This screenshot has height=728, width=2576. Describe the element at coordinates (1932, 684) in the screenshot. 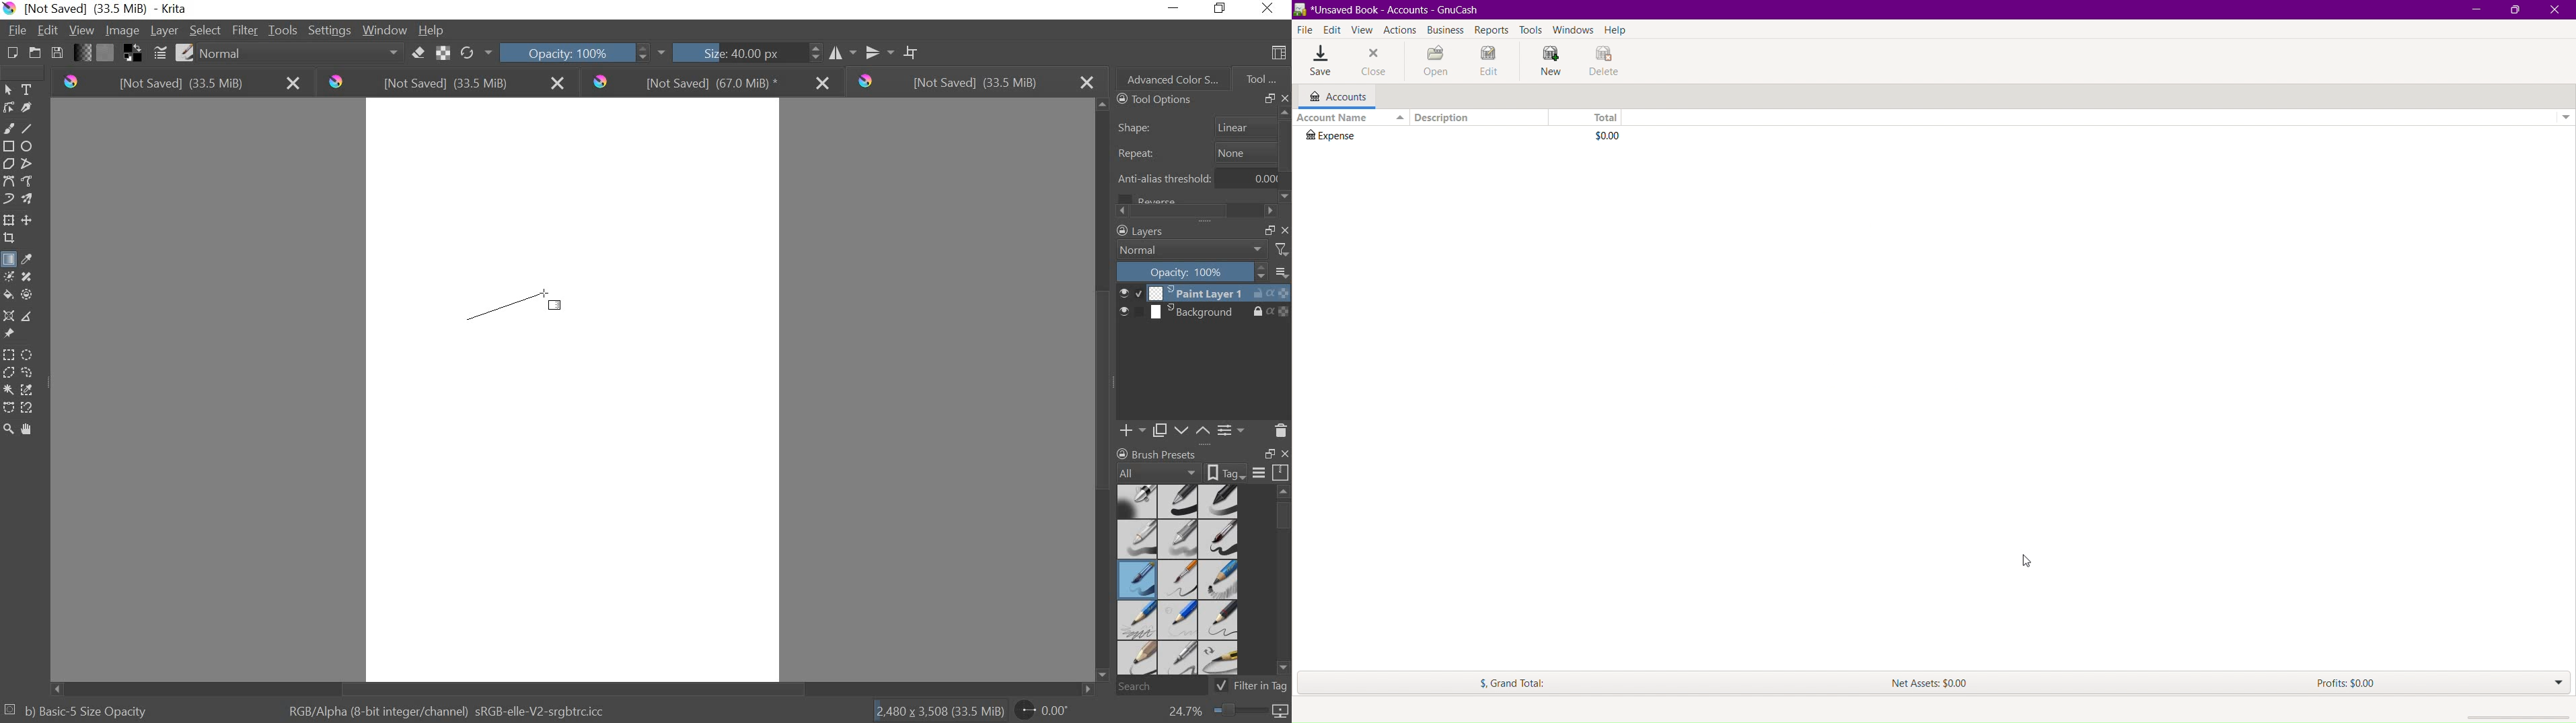

I see `Net Assets: $0.00` at that location.